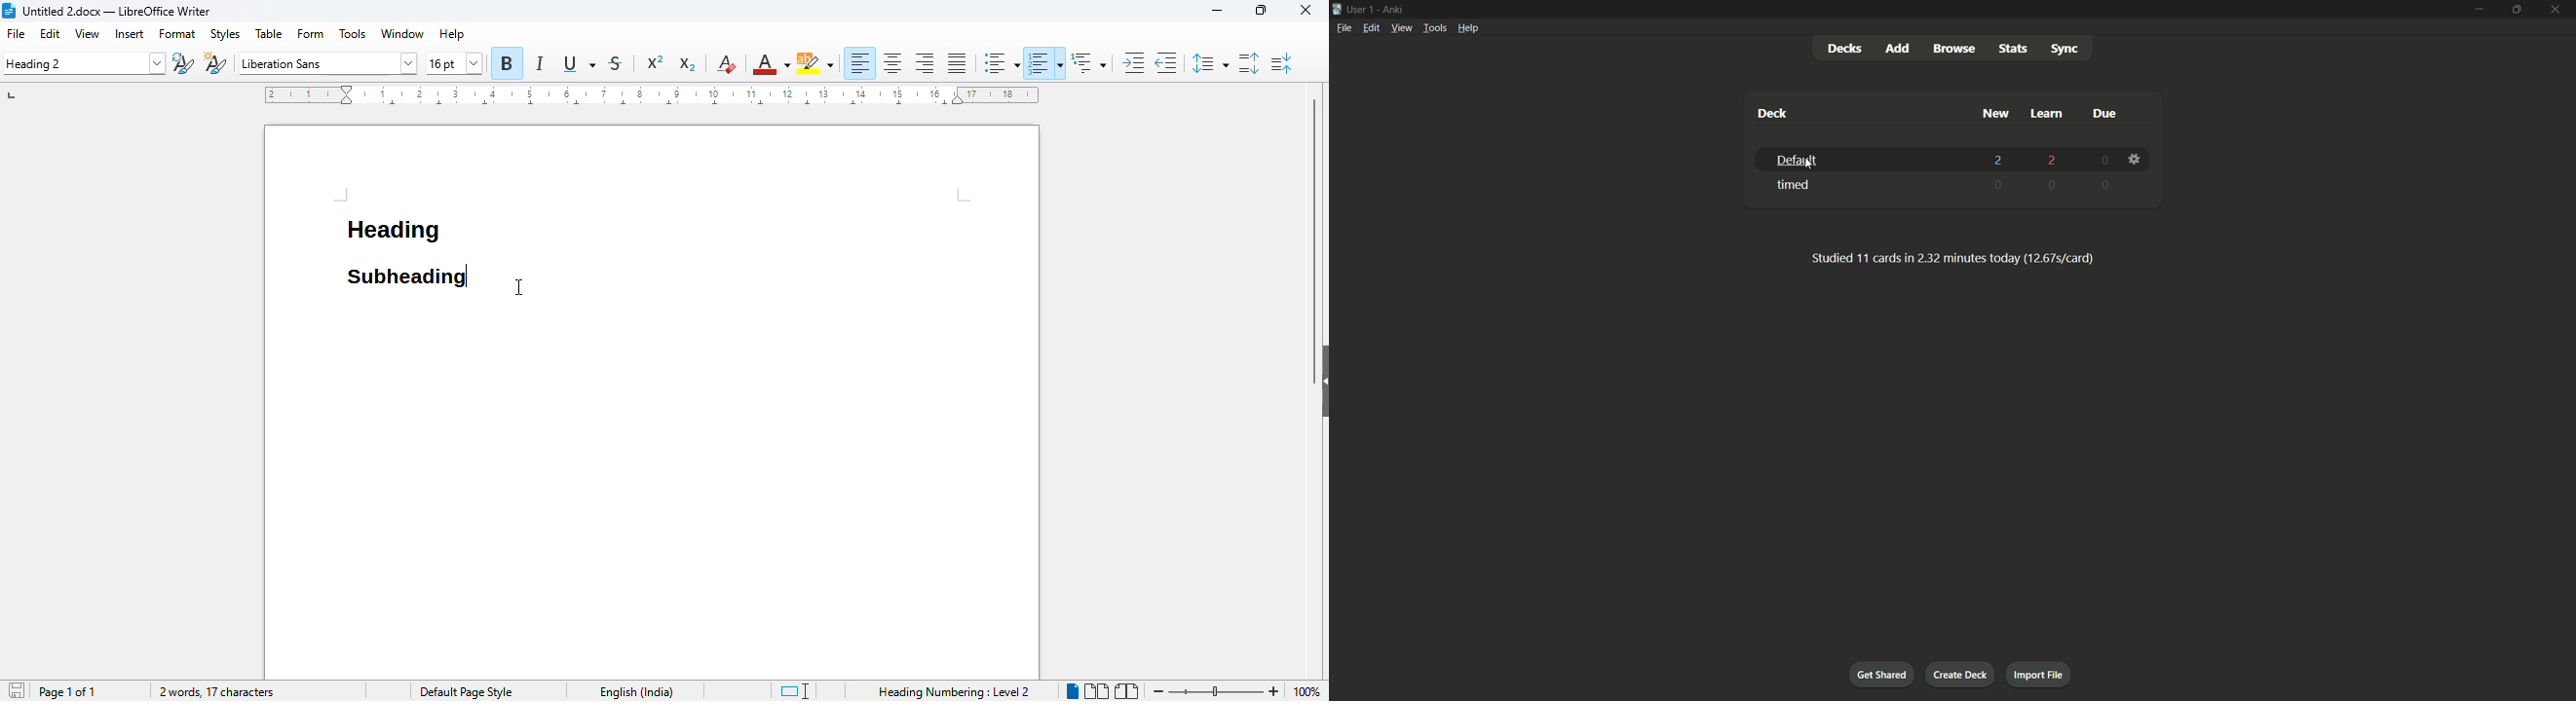  I want to click on decrease indent, so click(1166, 62).